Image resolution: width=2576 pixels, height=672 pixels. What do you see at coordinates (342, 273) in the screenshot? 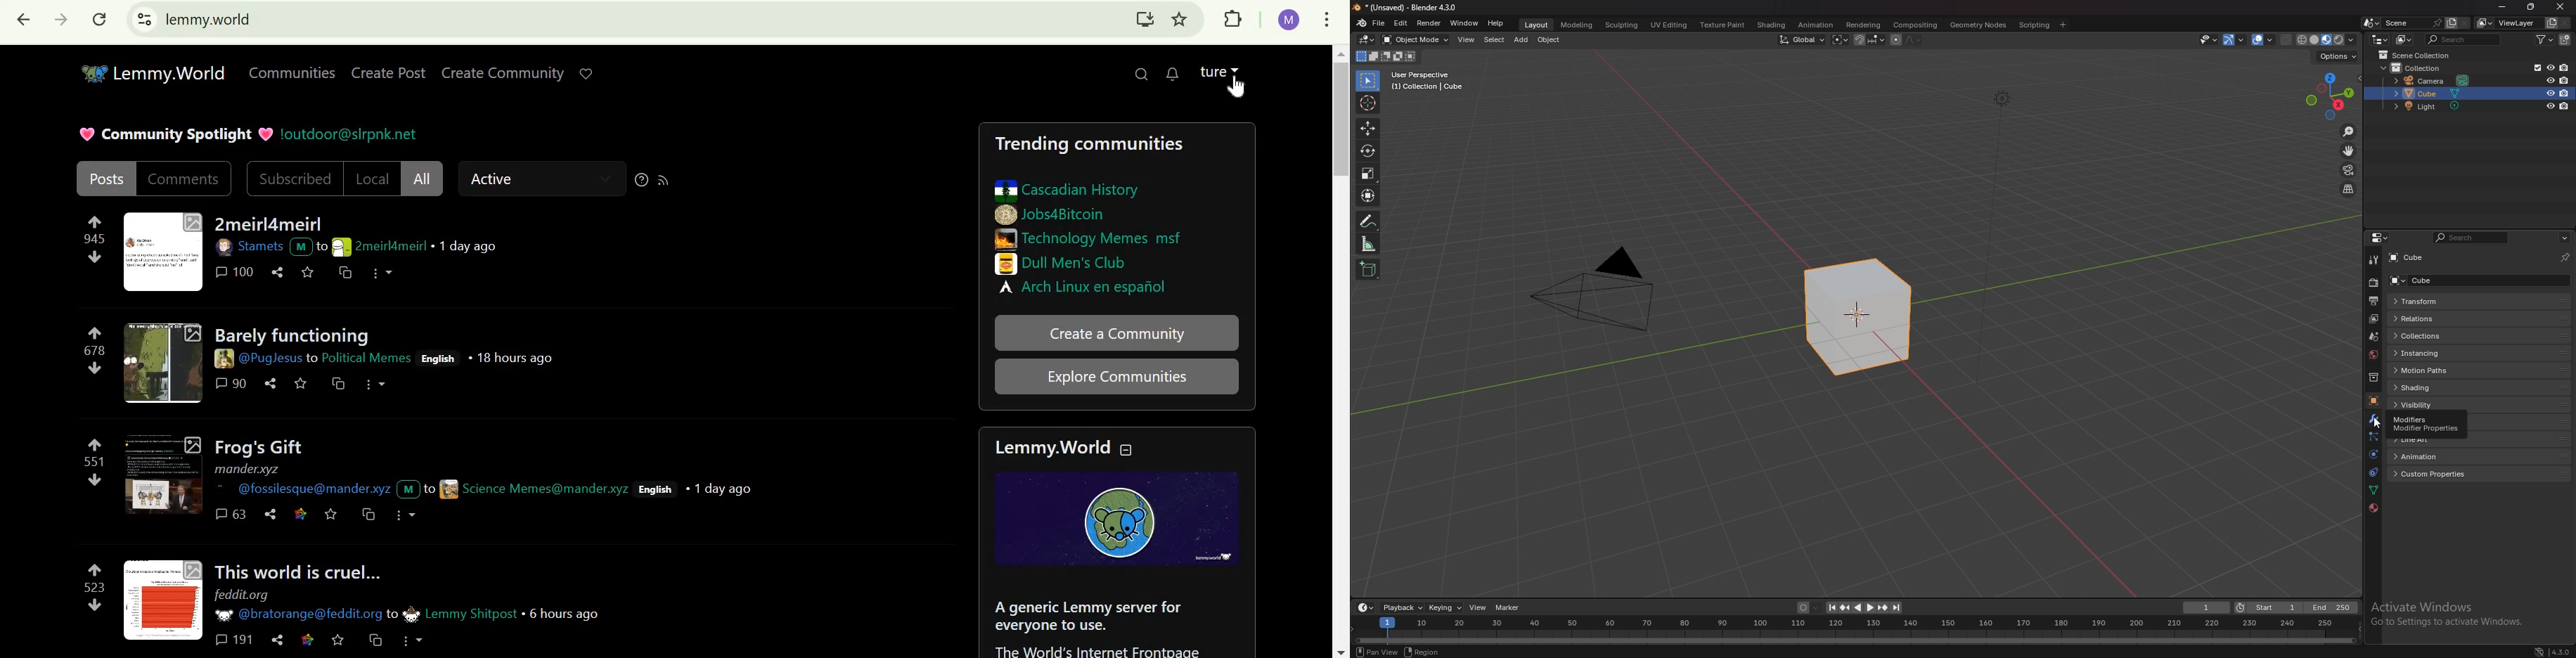
I see `cross-post` at bounding box center [342, 273].